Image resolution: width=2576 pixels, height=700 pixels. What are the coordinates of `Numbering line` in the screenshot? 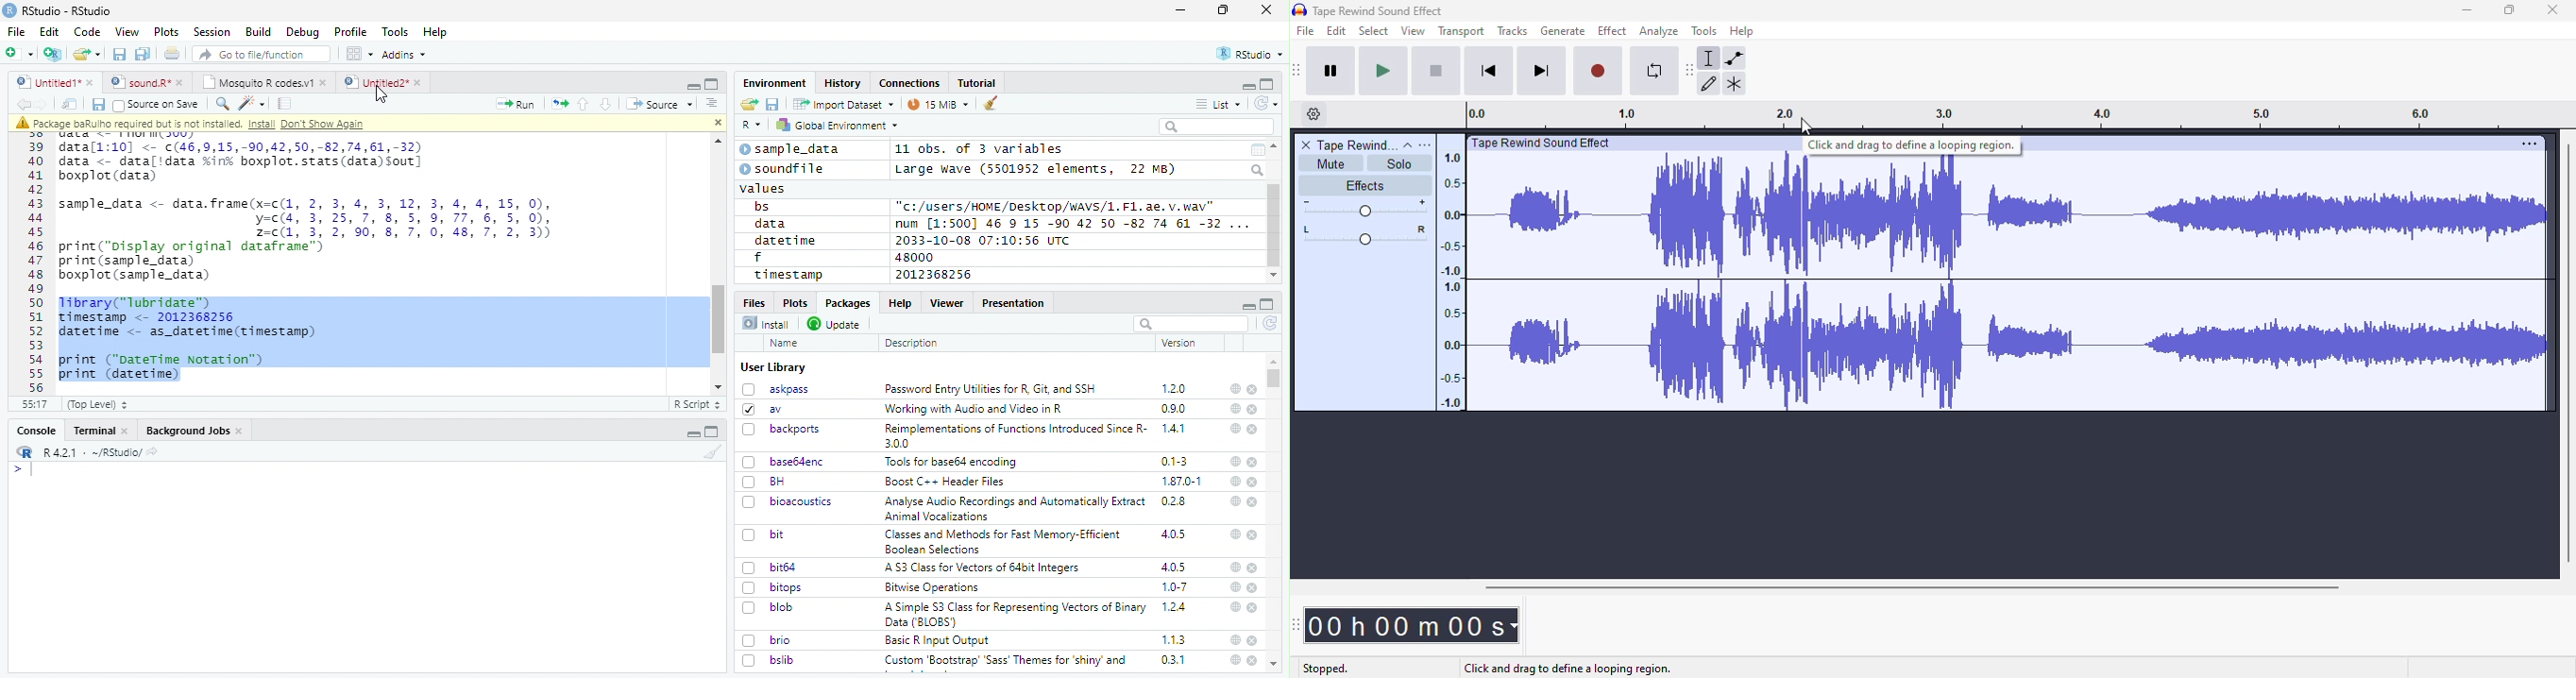 It's located at (37, 266).